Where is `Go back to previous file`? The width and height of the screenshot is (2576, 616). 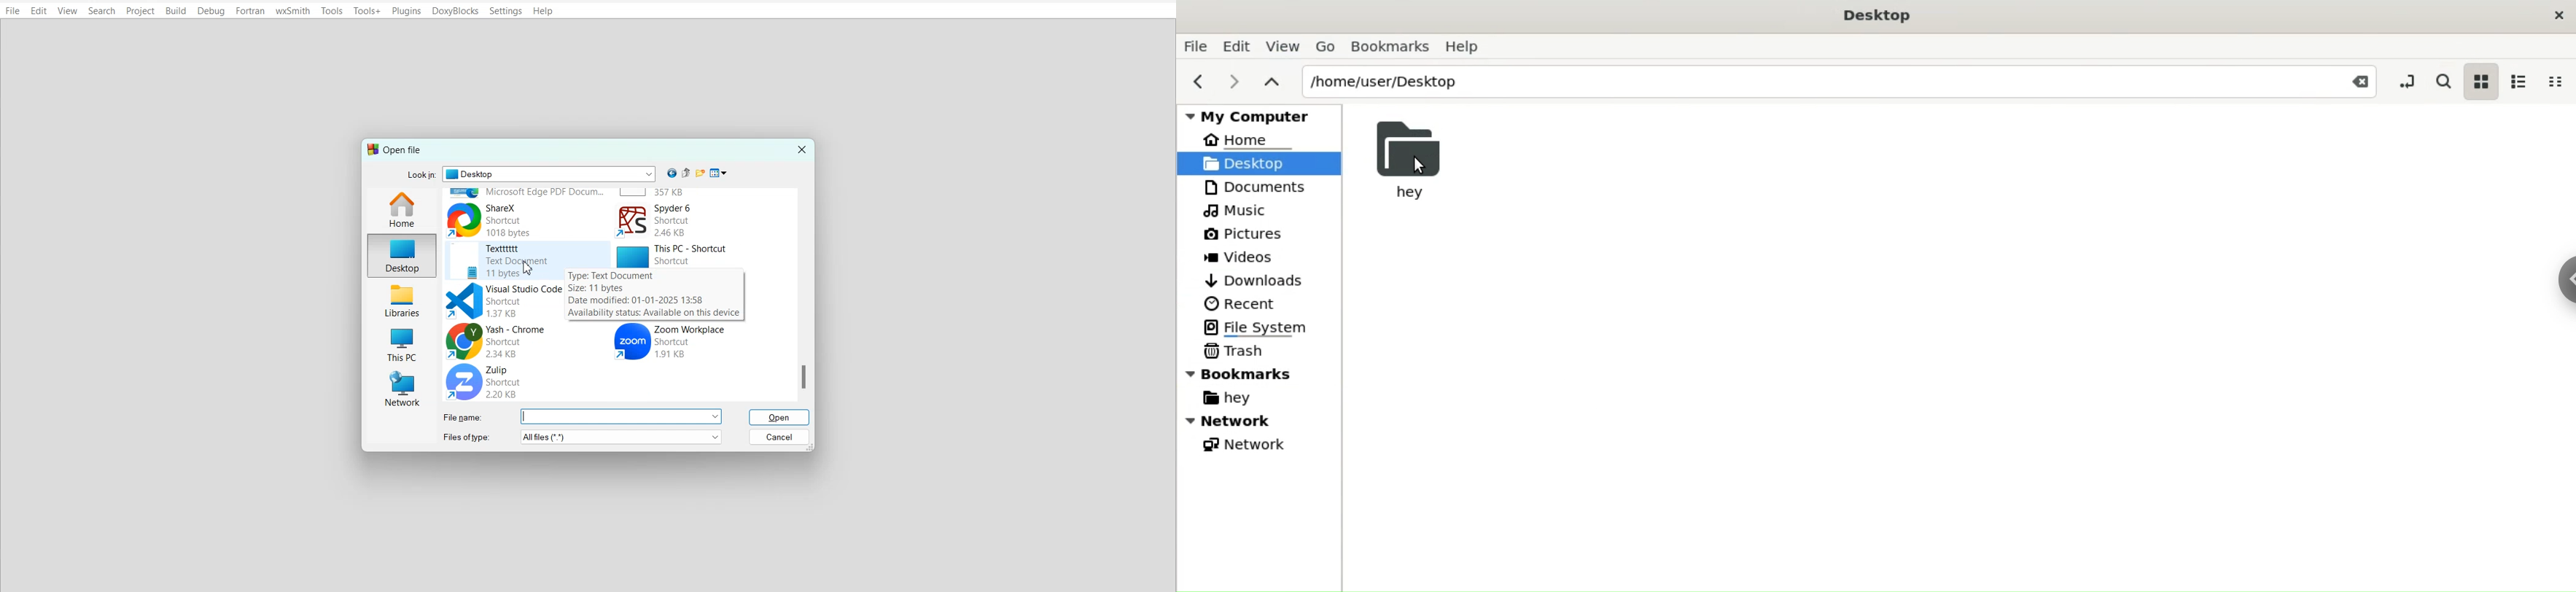 Go back to previous file is located at coordinates (671, 173).